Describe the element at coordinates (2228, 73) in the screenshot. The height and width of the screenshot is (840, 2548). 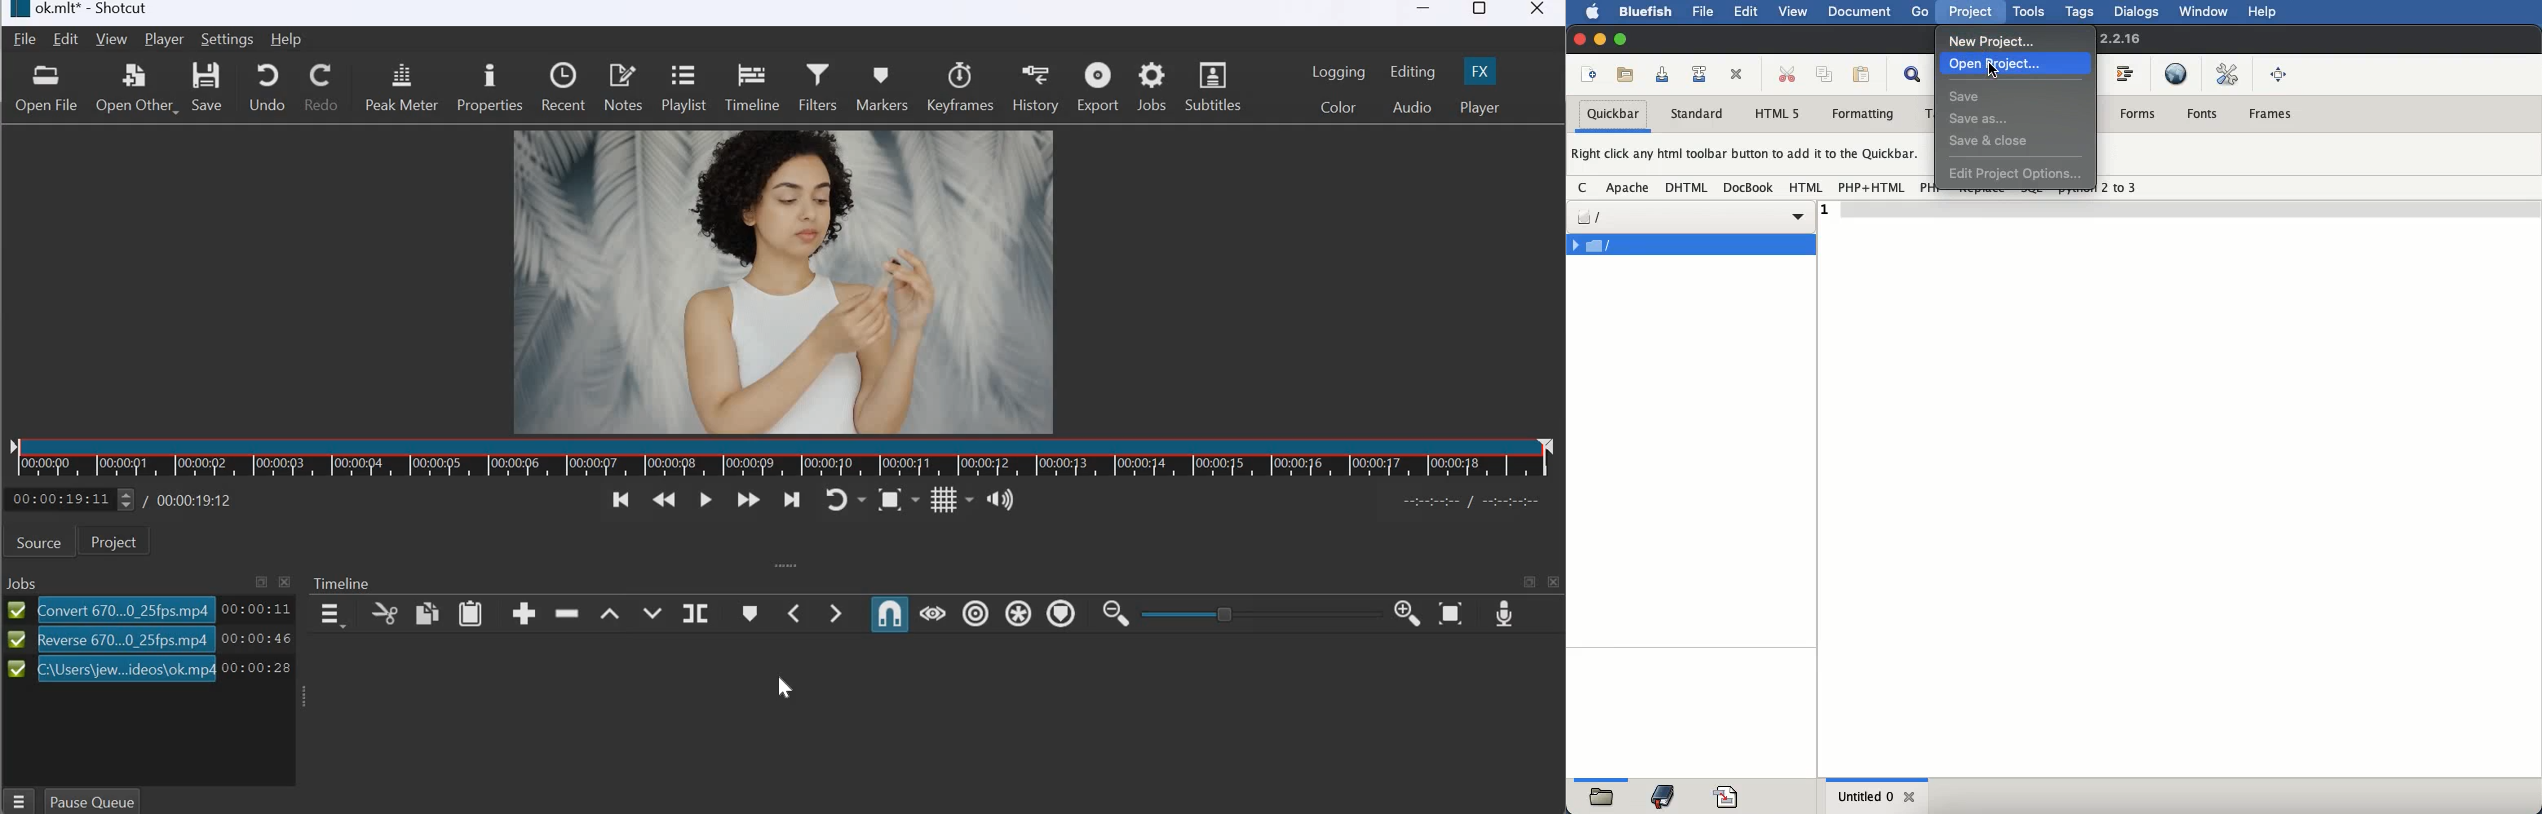
I see `edit preferences ` at that location.